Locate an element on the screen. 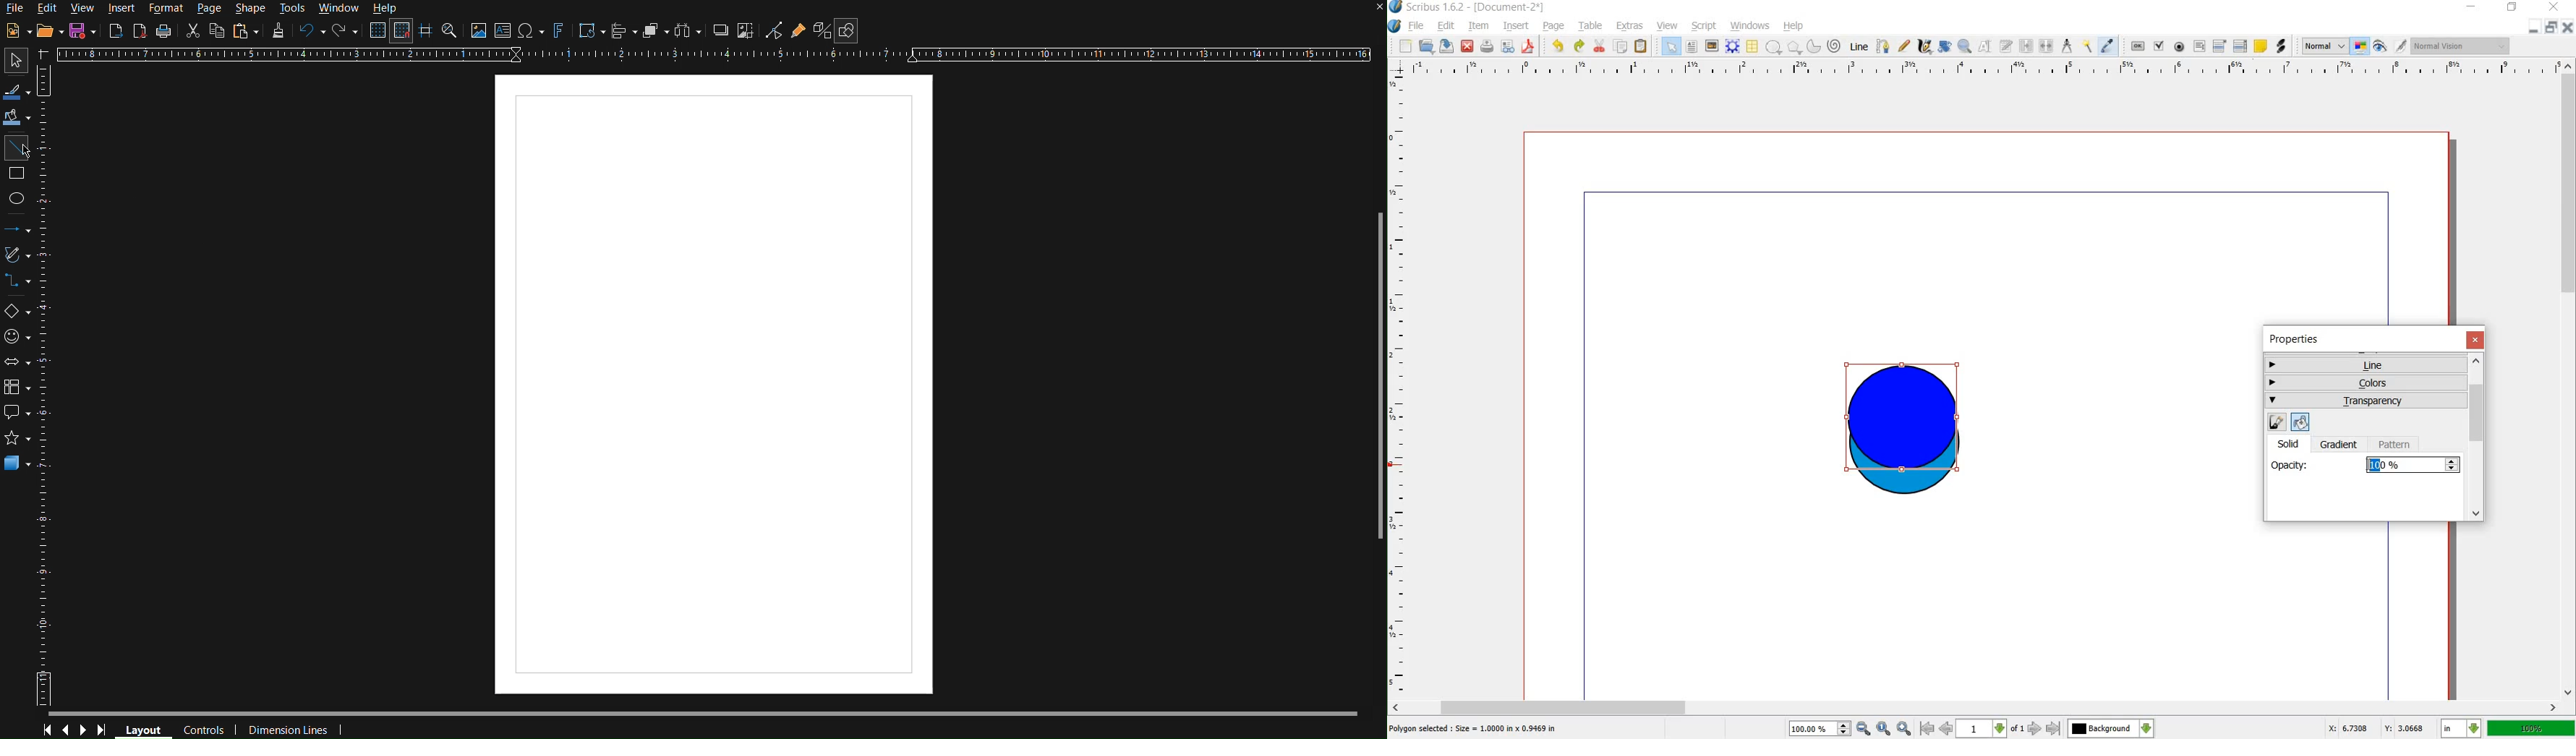 Image resolution: width=2576 pixels, height=756 pixels. Toggle Point Edit Mode is located at coordinates (774, 30).